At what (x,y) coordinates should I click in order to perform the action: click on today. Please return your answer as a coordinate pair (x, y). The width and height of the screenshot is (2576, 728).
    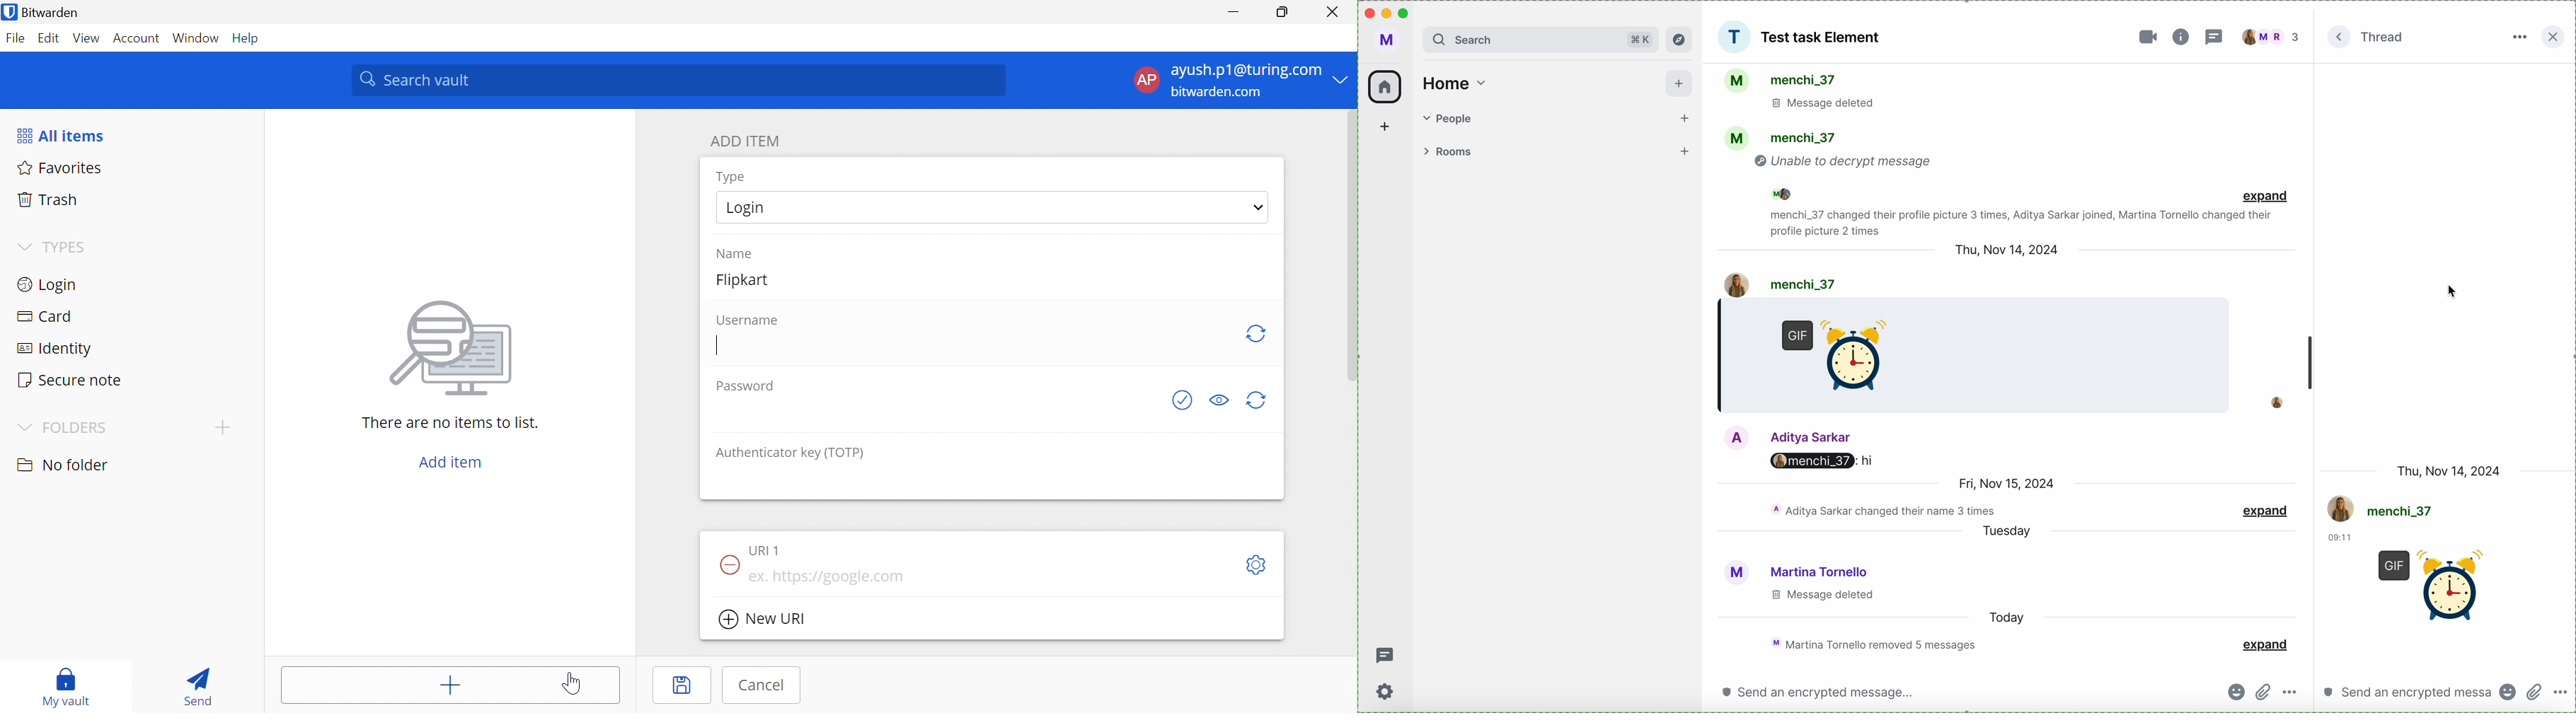
    Looking at the image, I should click on (2012, 617).